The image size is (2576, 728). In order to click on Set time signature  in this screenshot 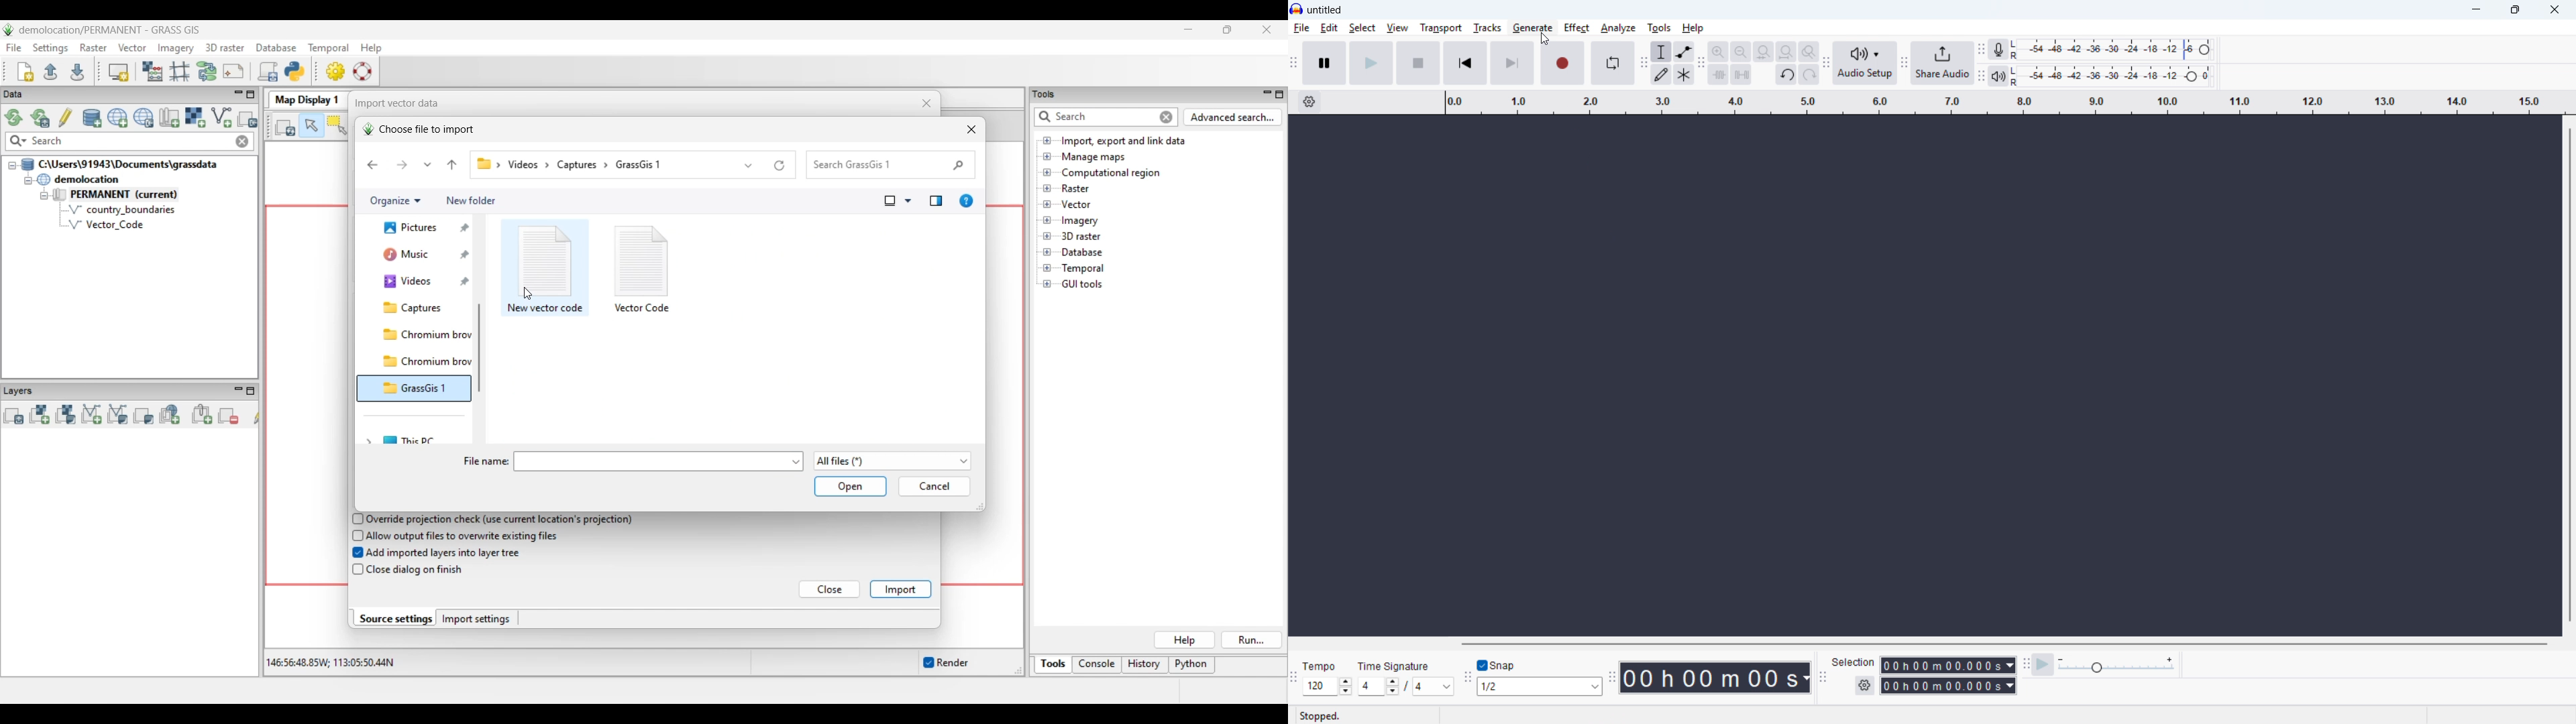, I will do `click(1408, 686)`.